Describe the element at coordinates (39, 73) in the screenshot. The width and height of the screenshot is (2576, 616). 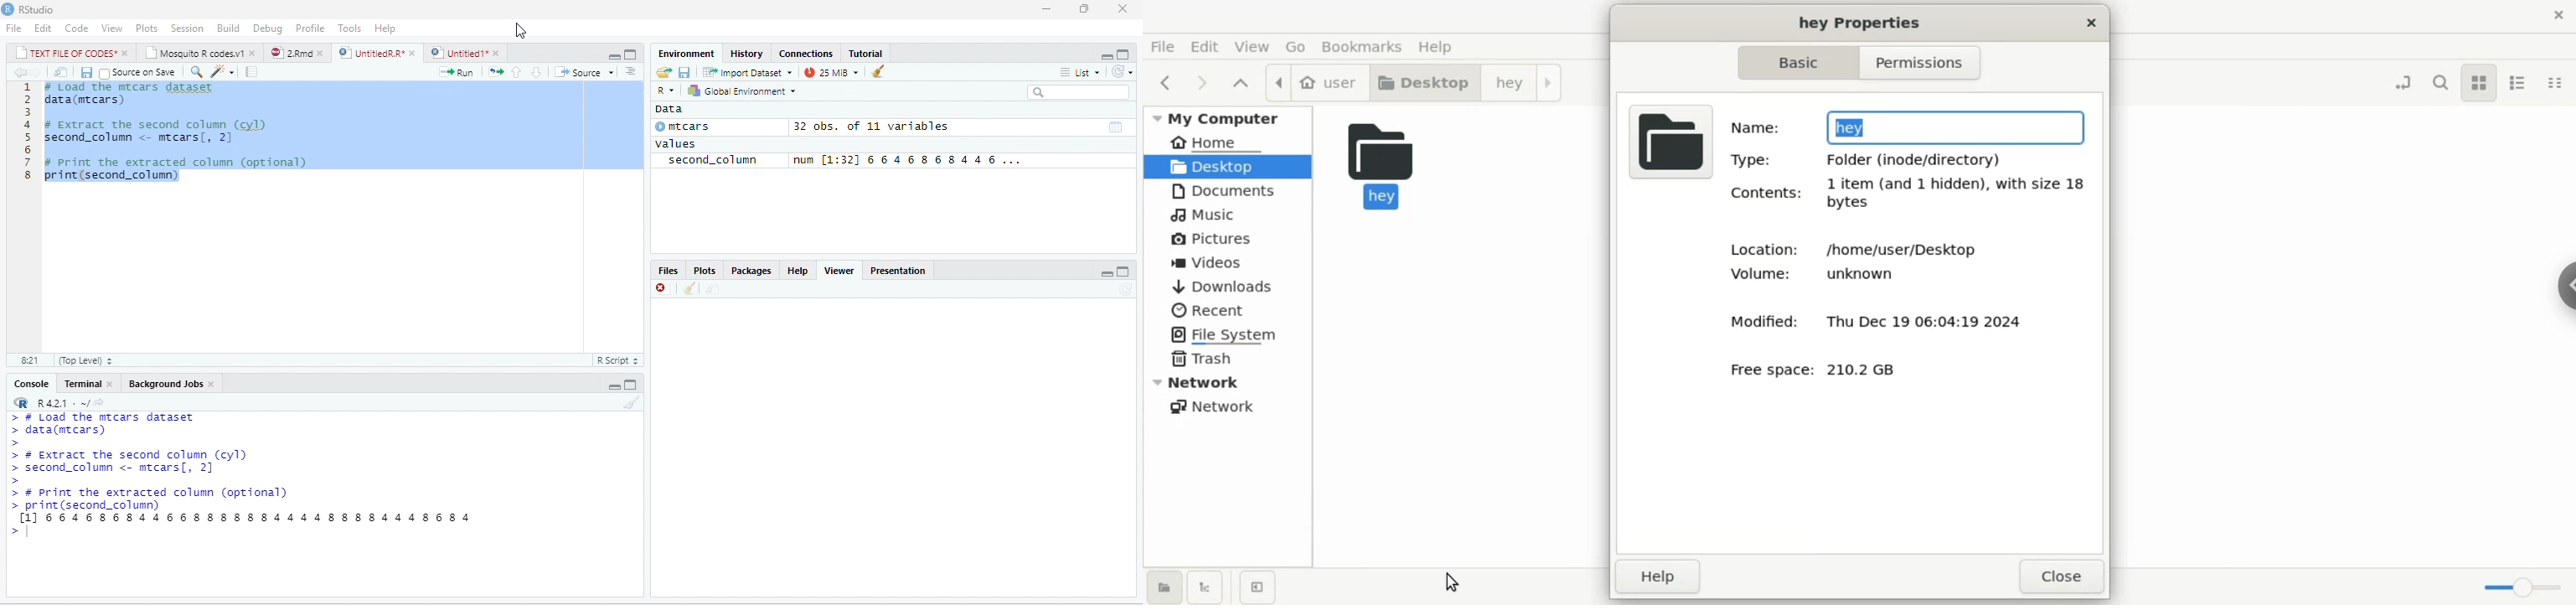
I see `next` at that location.